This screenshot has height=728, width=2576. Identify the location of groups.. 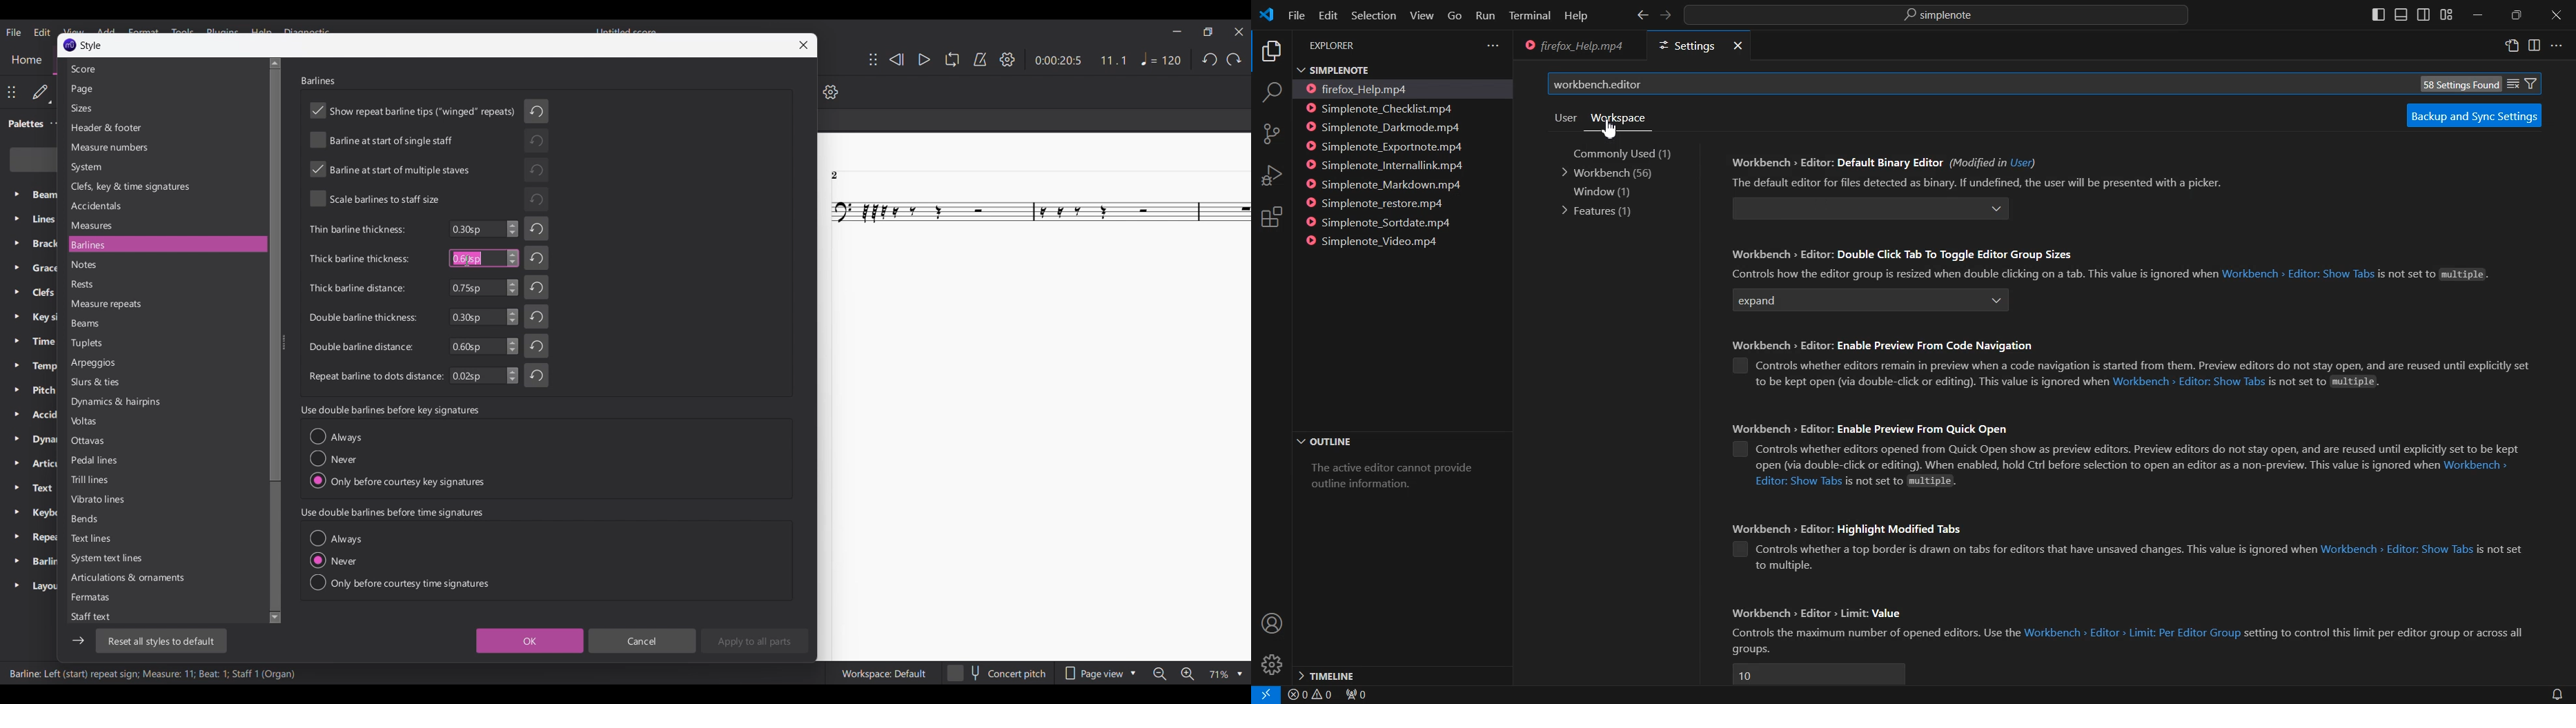
(1750, 649).